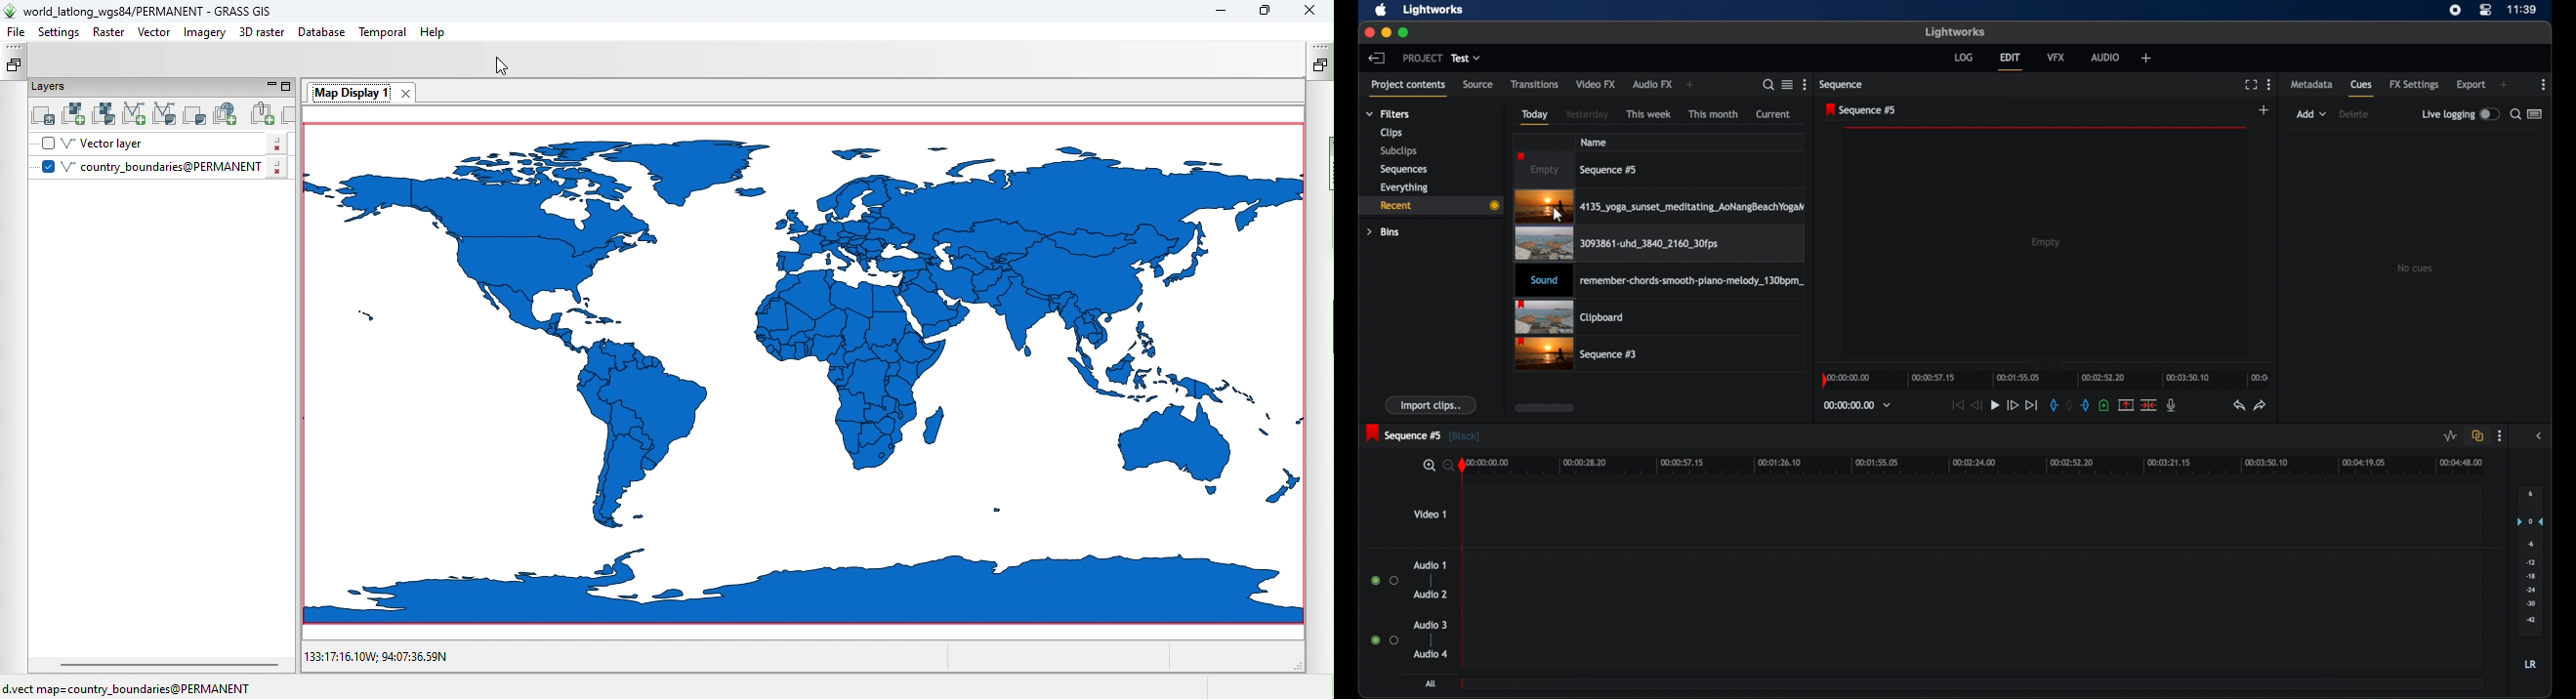  I want to click on Add web service layer, so click(227, 114).